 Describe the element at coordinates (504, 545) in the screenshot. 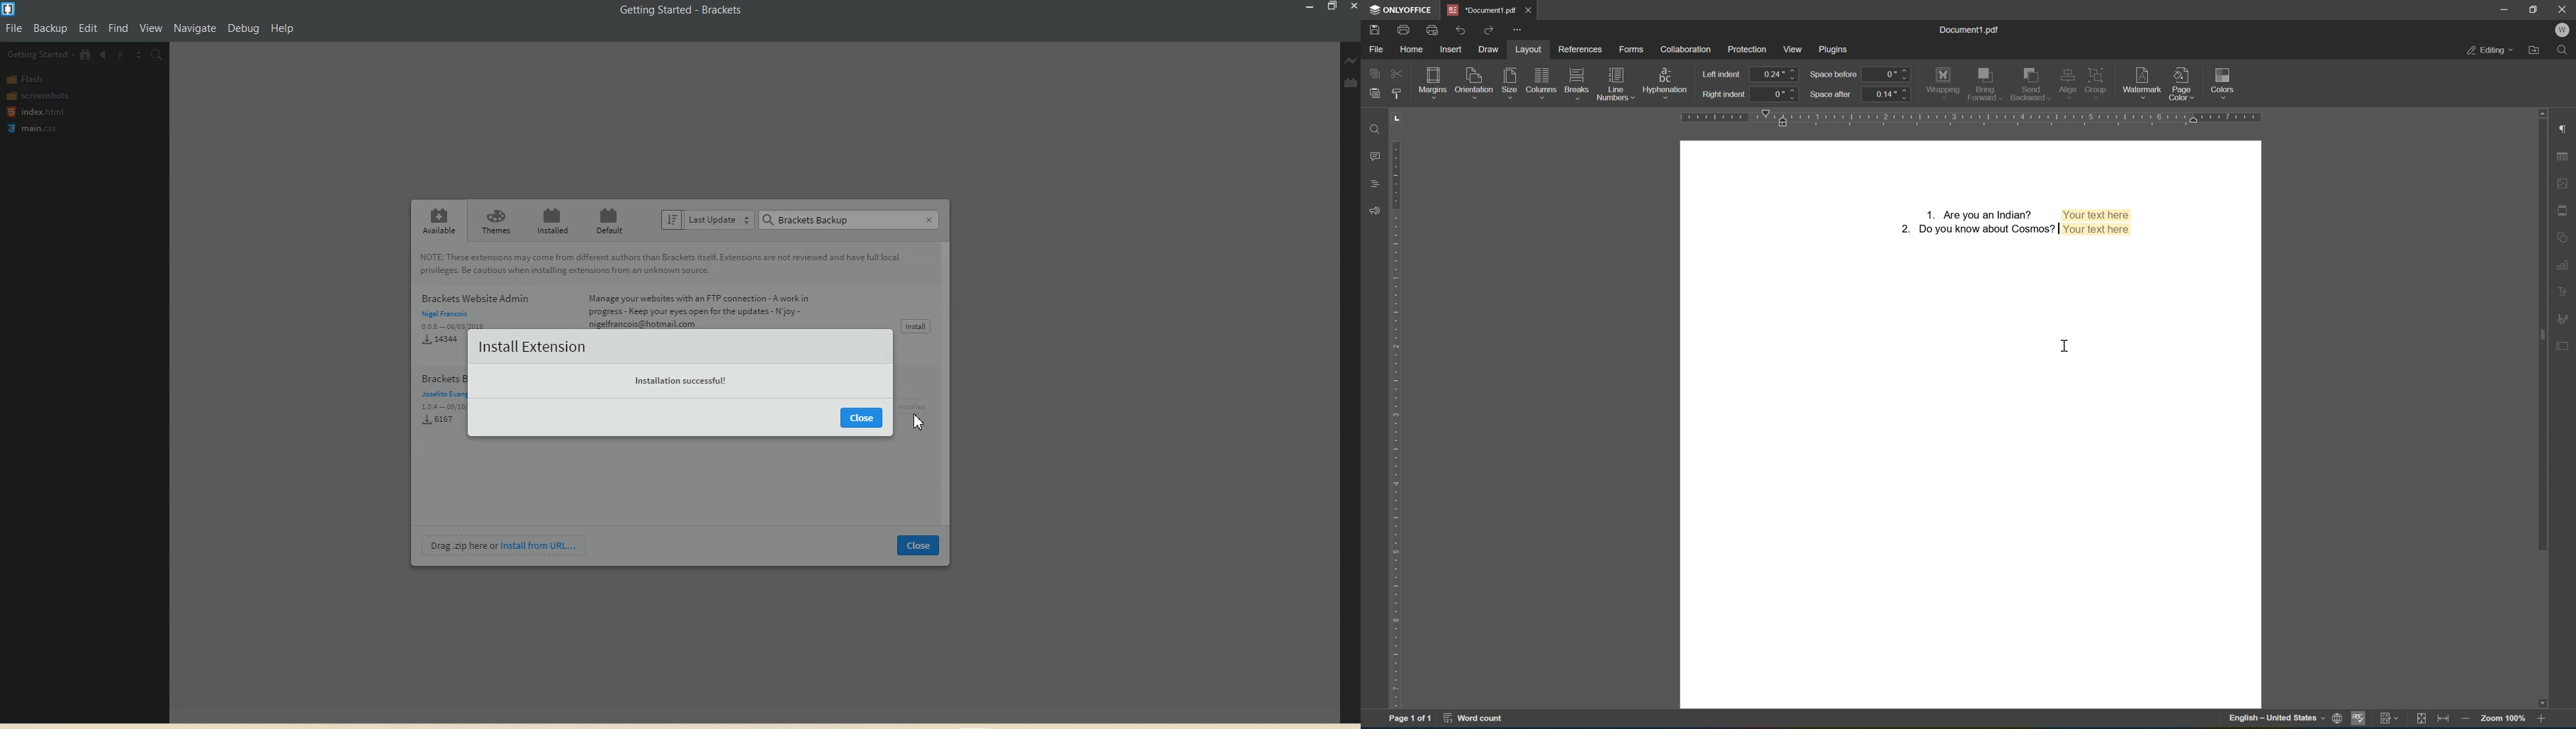

I see `Install from URL` at that location.